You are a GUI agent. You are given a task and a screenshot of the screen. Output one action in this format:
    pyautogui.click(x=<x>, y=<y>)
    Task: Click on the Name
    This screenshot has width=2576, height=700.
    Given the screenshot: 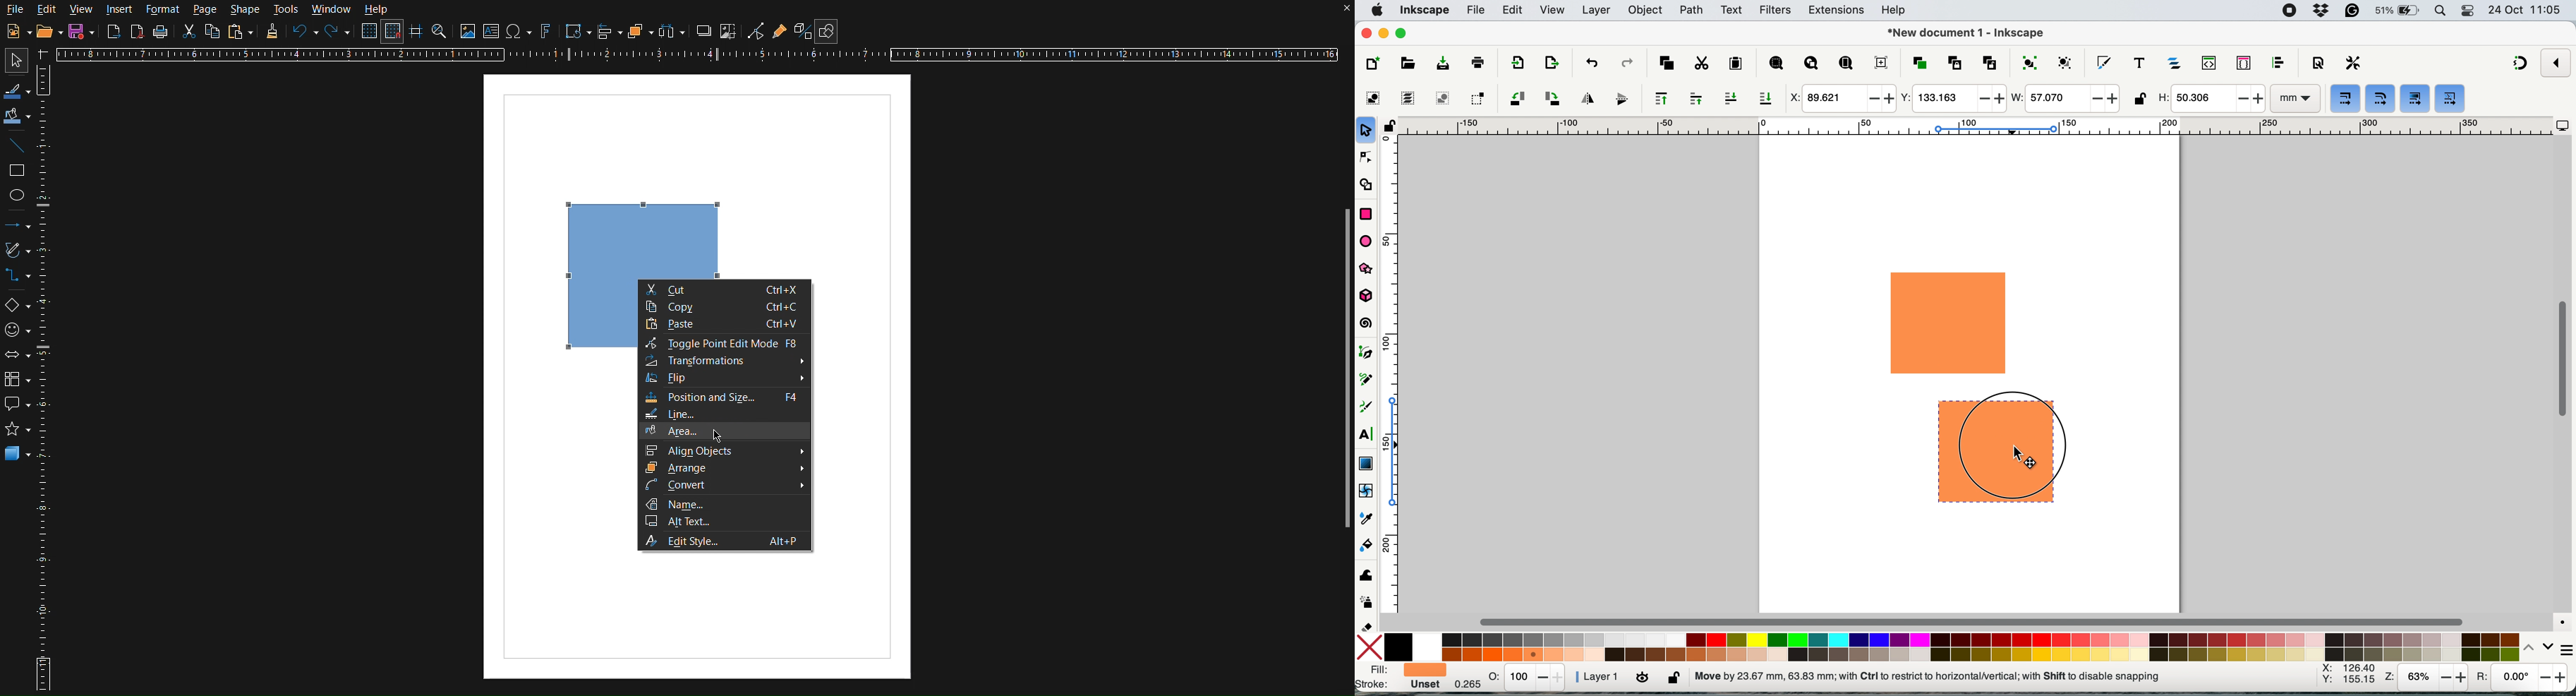 What is the action you would take?
    pyautogui.click(x=725, y=505)
    